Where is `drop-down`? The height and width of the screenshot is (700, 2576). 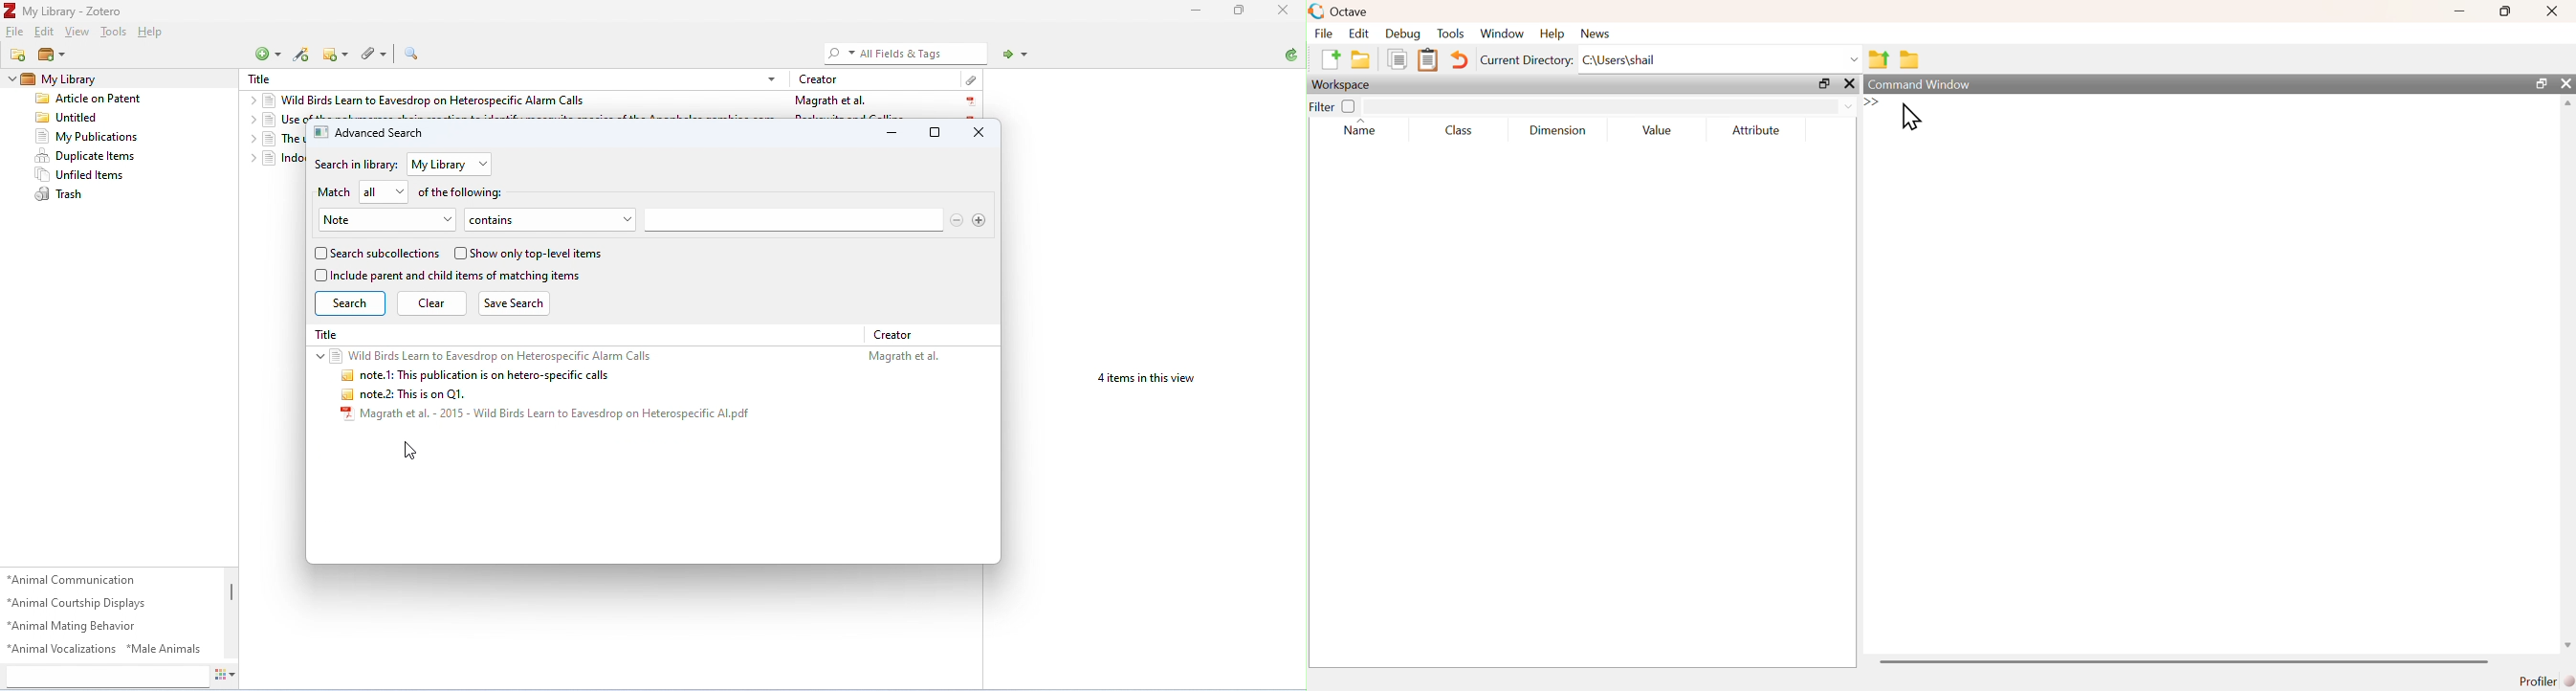 drop-down is located at coordinates (251, 100).